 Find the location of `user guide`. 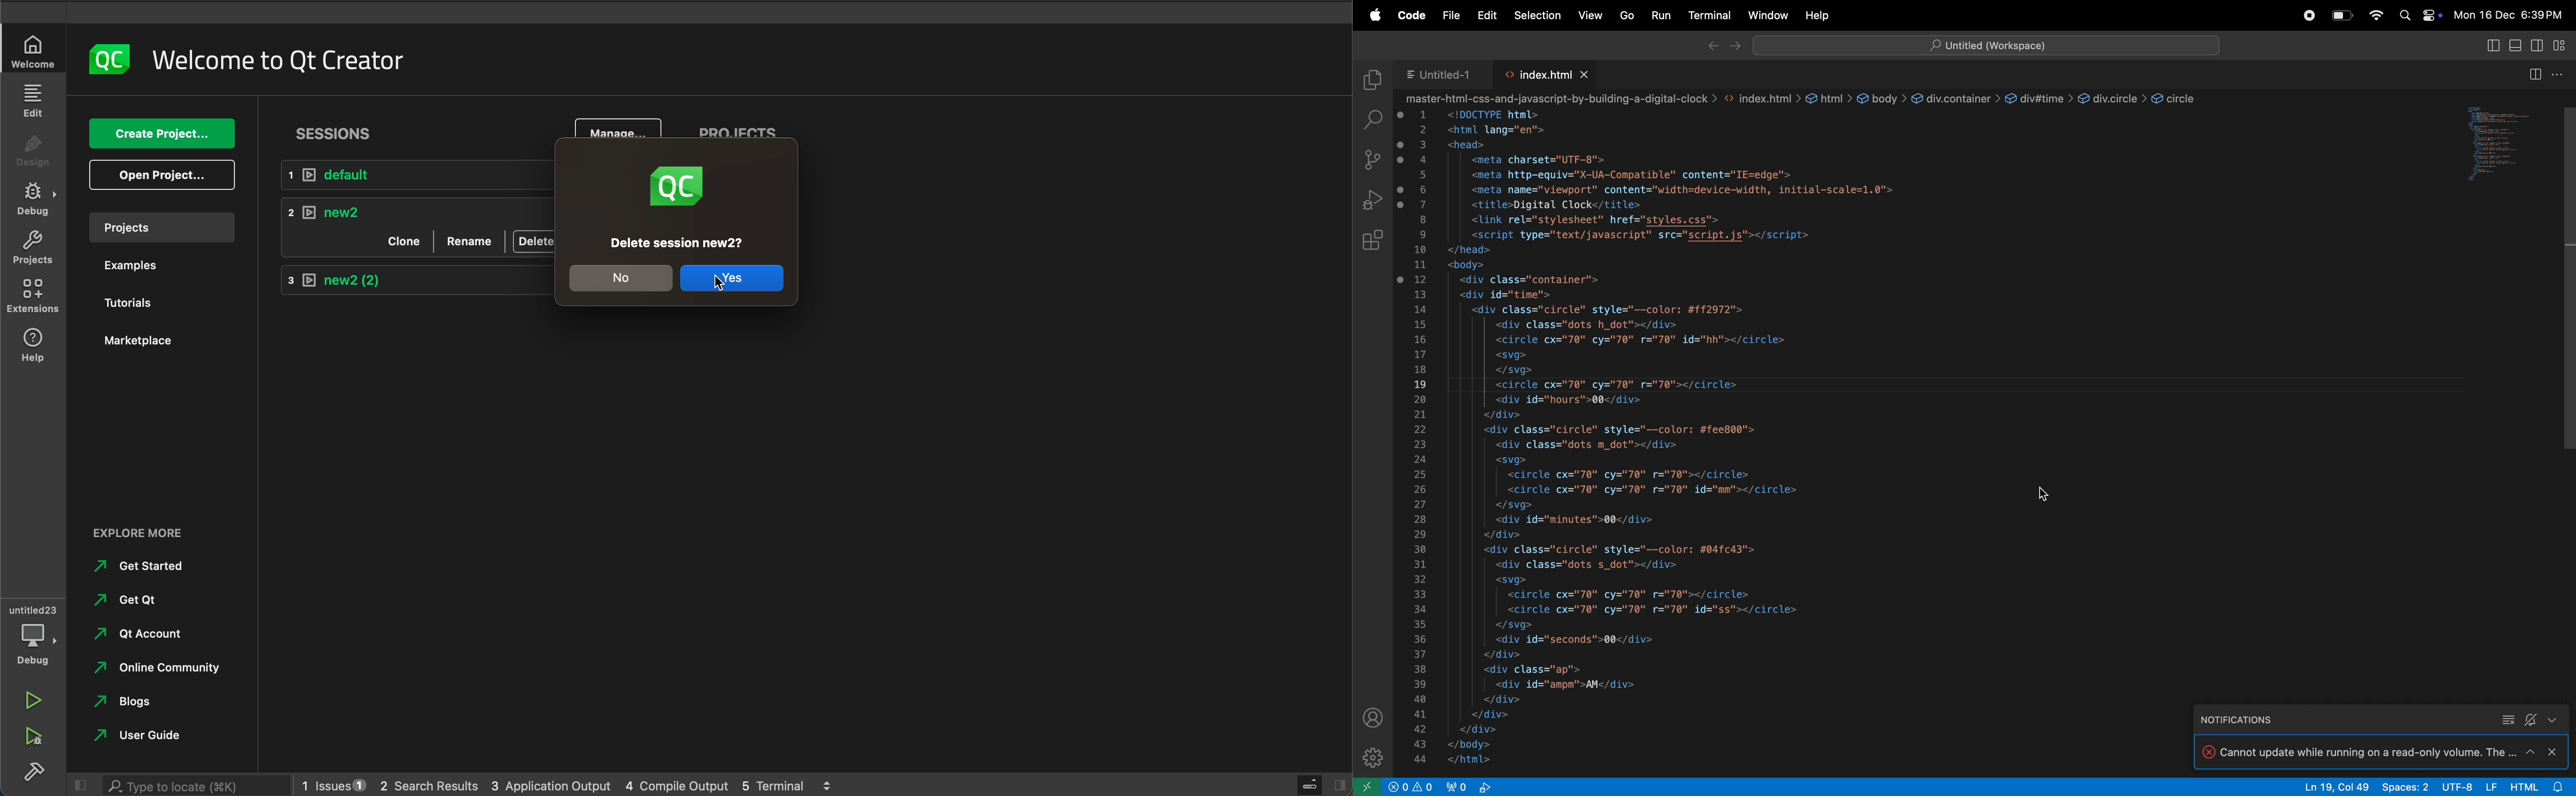

user guide is located at coordinates (146, 737).